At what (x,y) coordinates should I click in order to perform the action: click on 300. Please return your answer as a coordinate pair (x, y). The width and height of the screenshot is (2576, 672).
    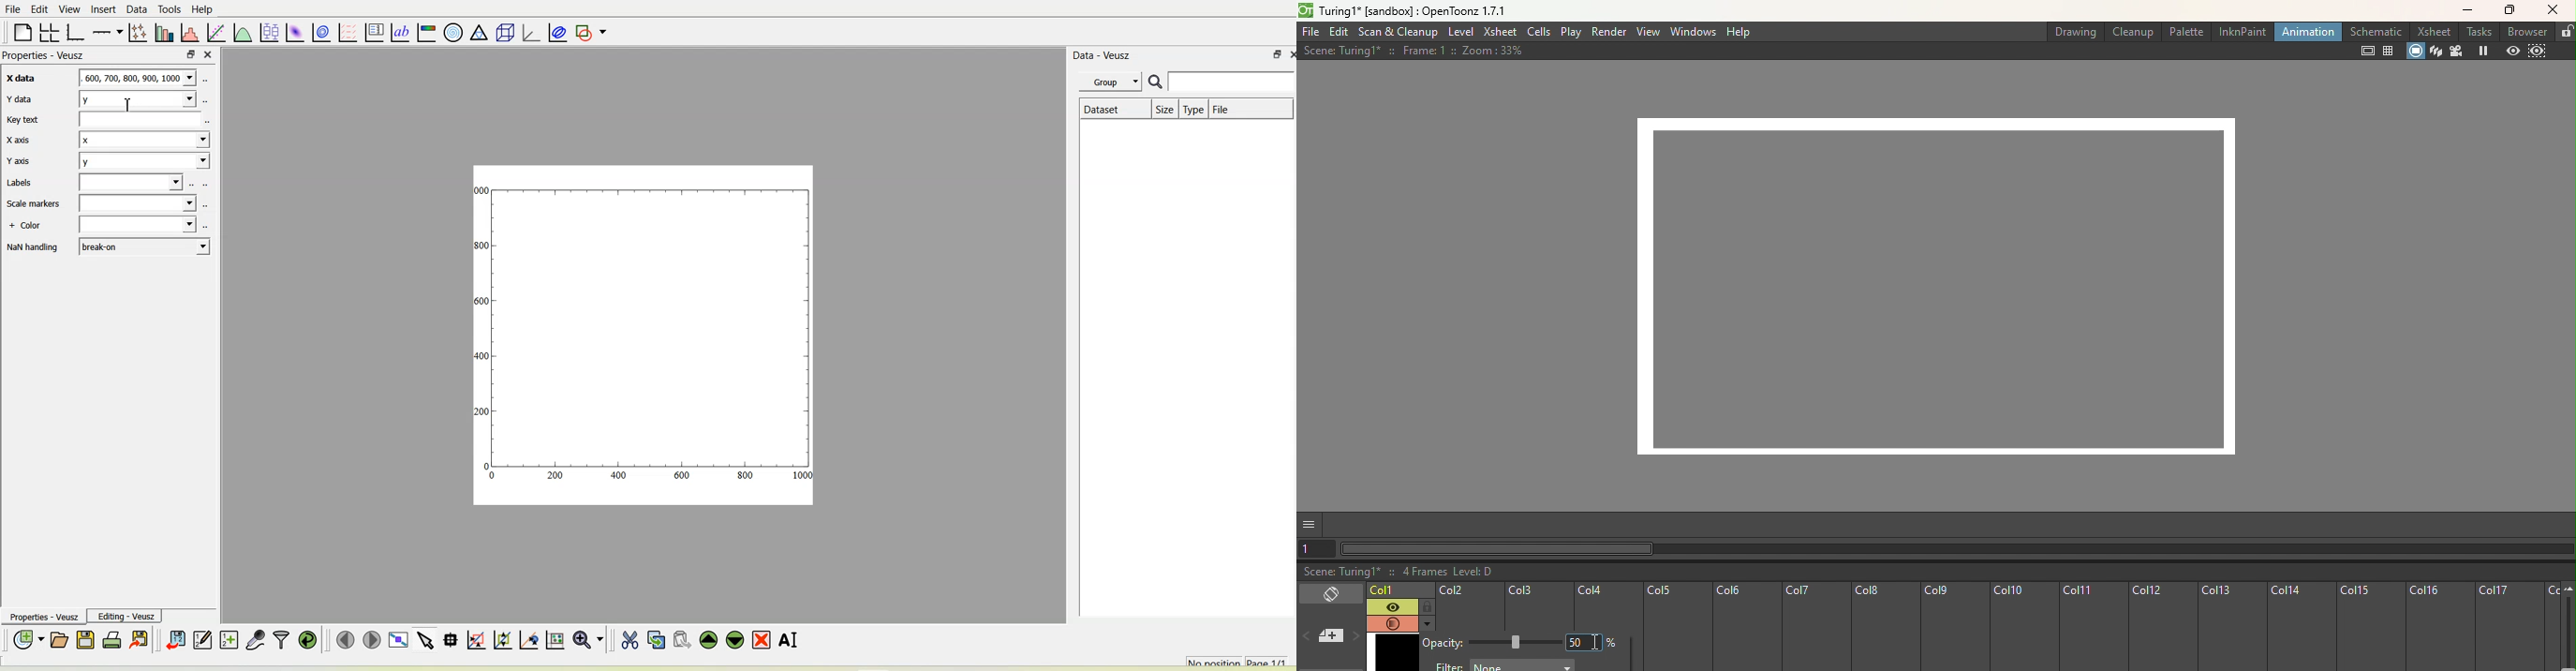
    Looking at the image, I should click on (483, 245).